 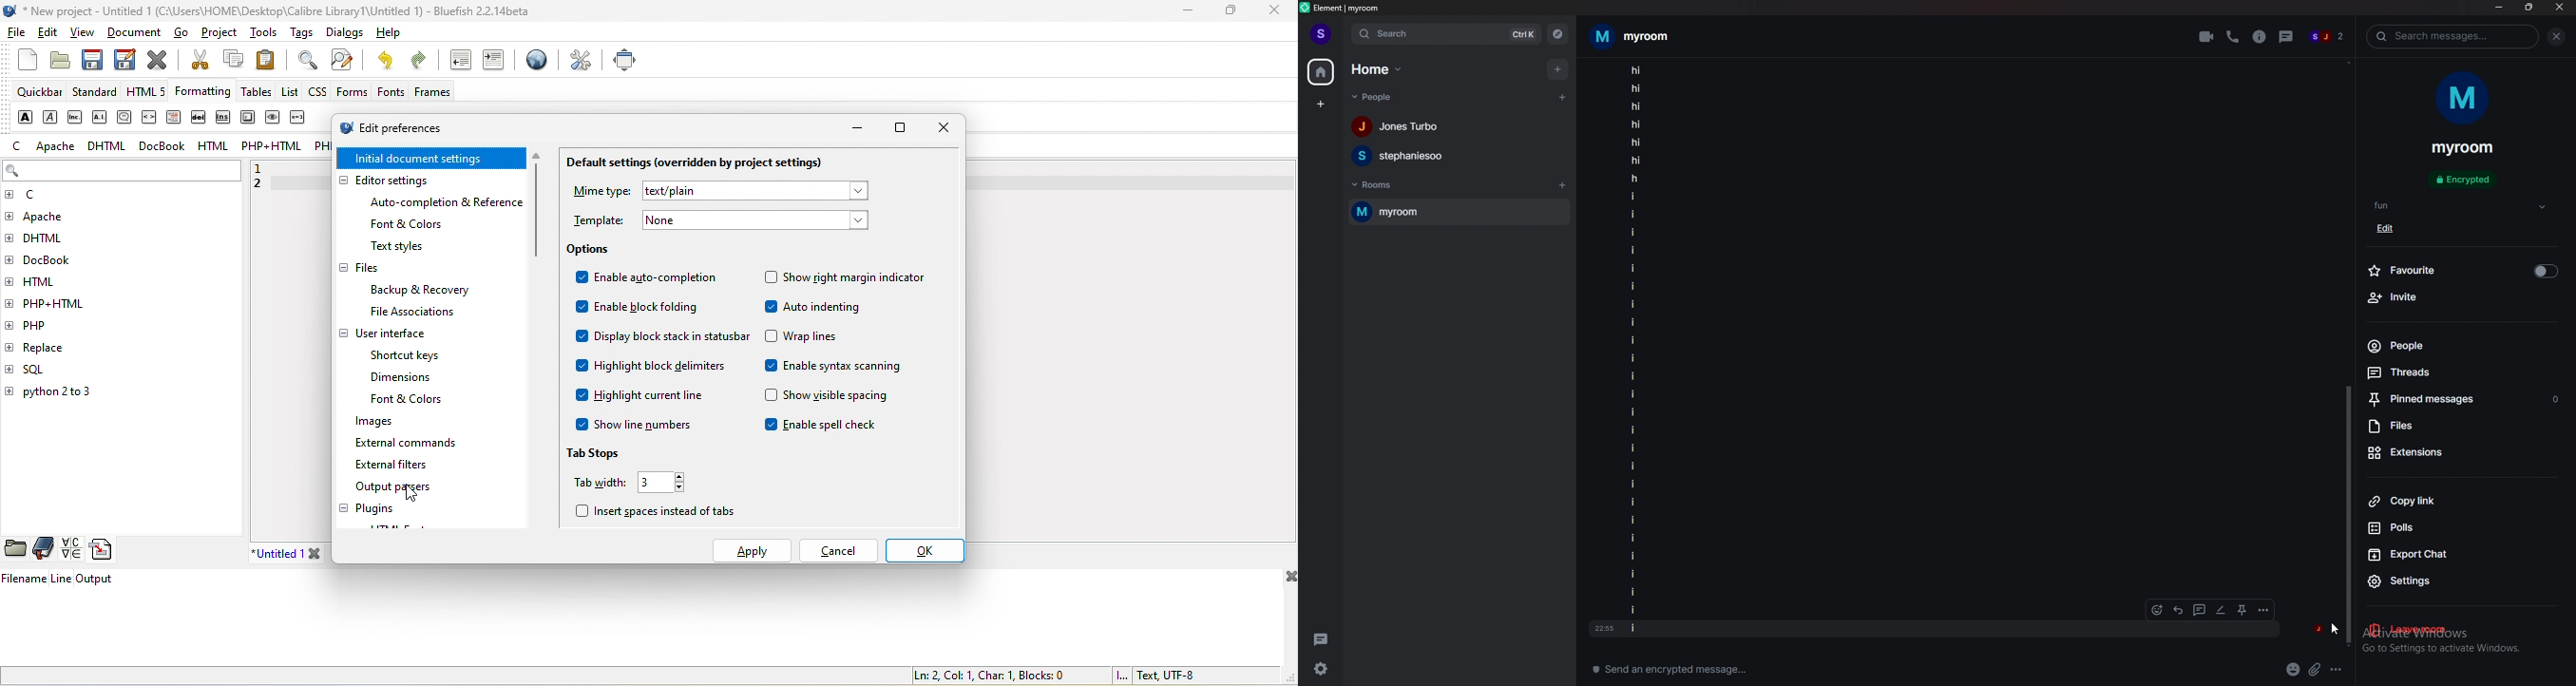 What do you see at coordinates (591, 251) in the screenshot?
I see `options` at bounding box center [591, 251].